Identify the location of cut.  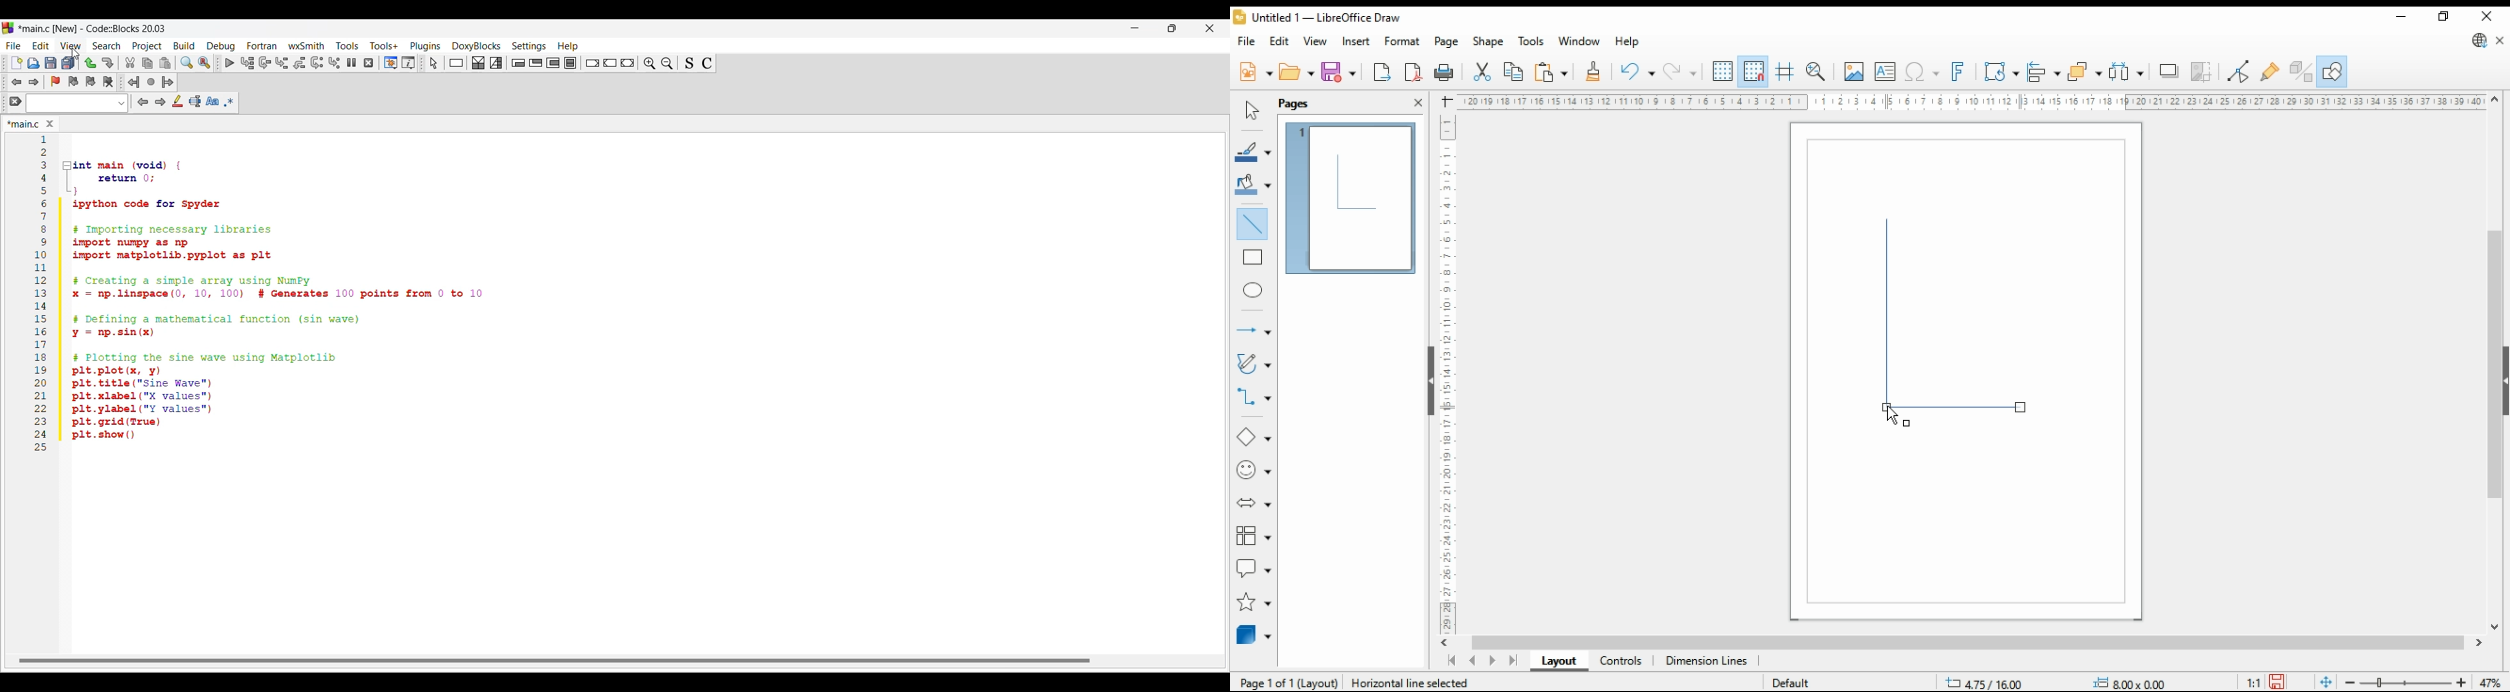
(1480, 72).